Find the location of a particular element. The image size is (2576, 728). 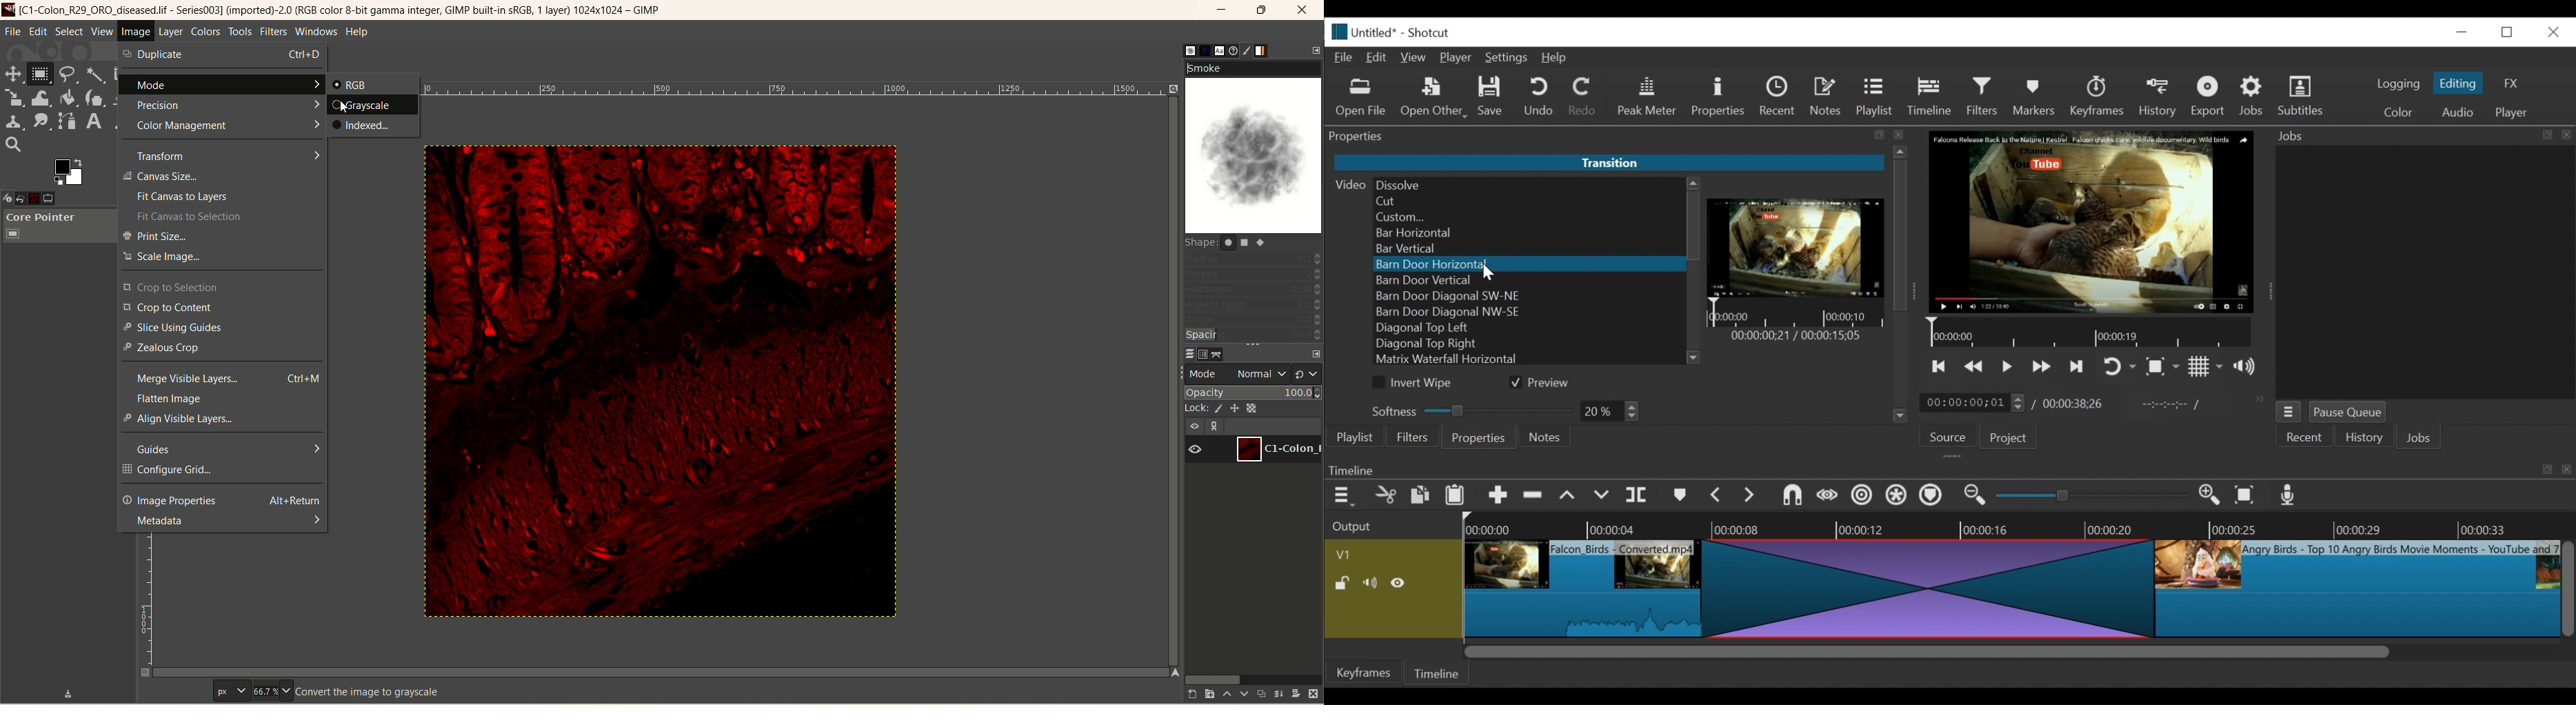

Recent is located at coordinates (1781, 98).